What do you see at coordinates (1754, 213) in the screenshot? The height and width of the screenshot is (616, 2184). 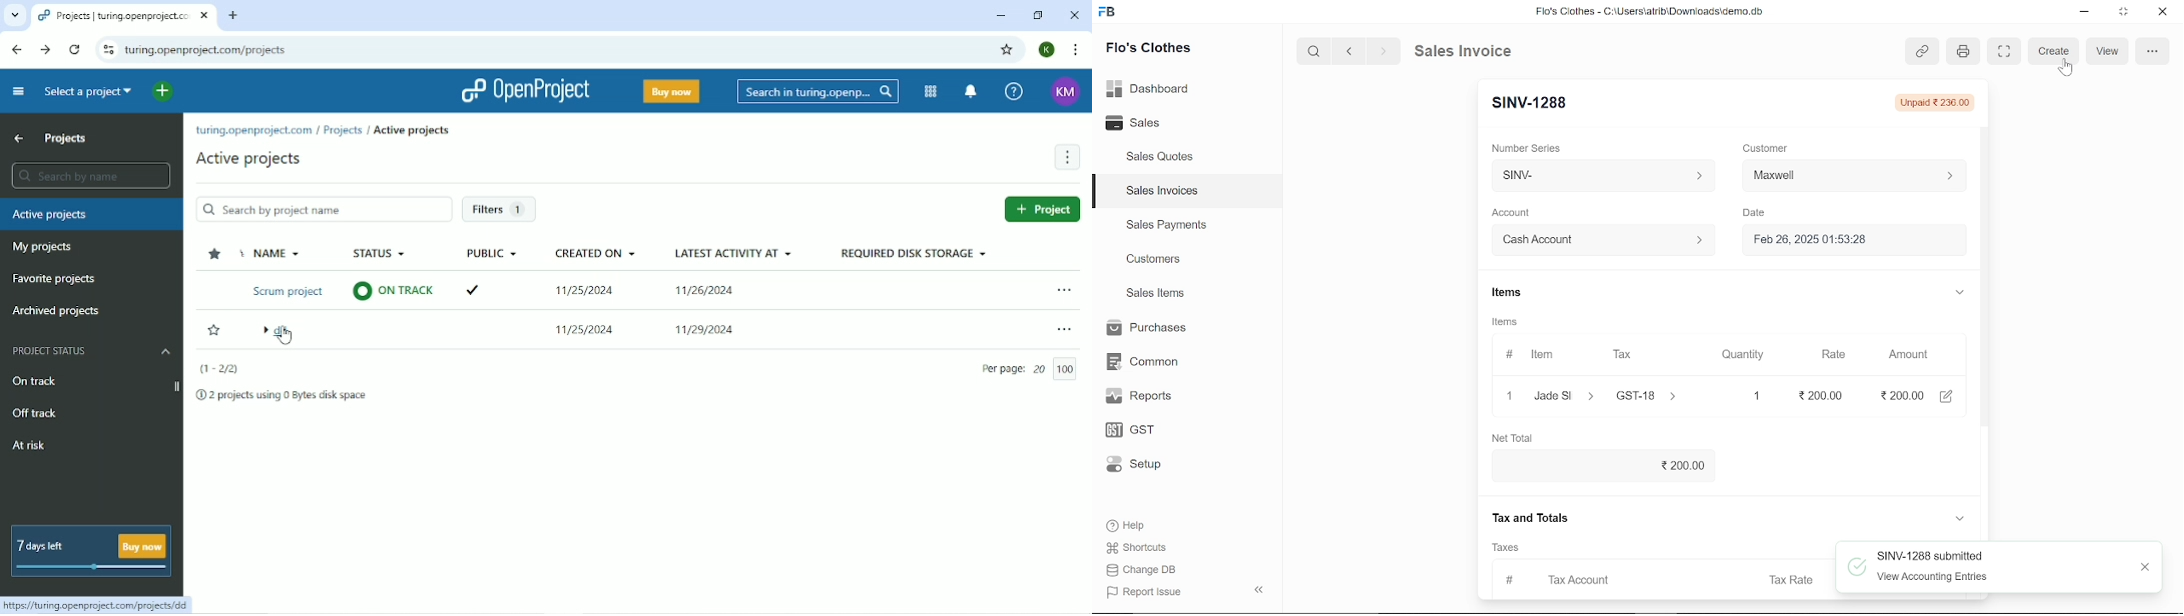 I see `Date` at bounding box center [1754, 213].